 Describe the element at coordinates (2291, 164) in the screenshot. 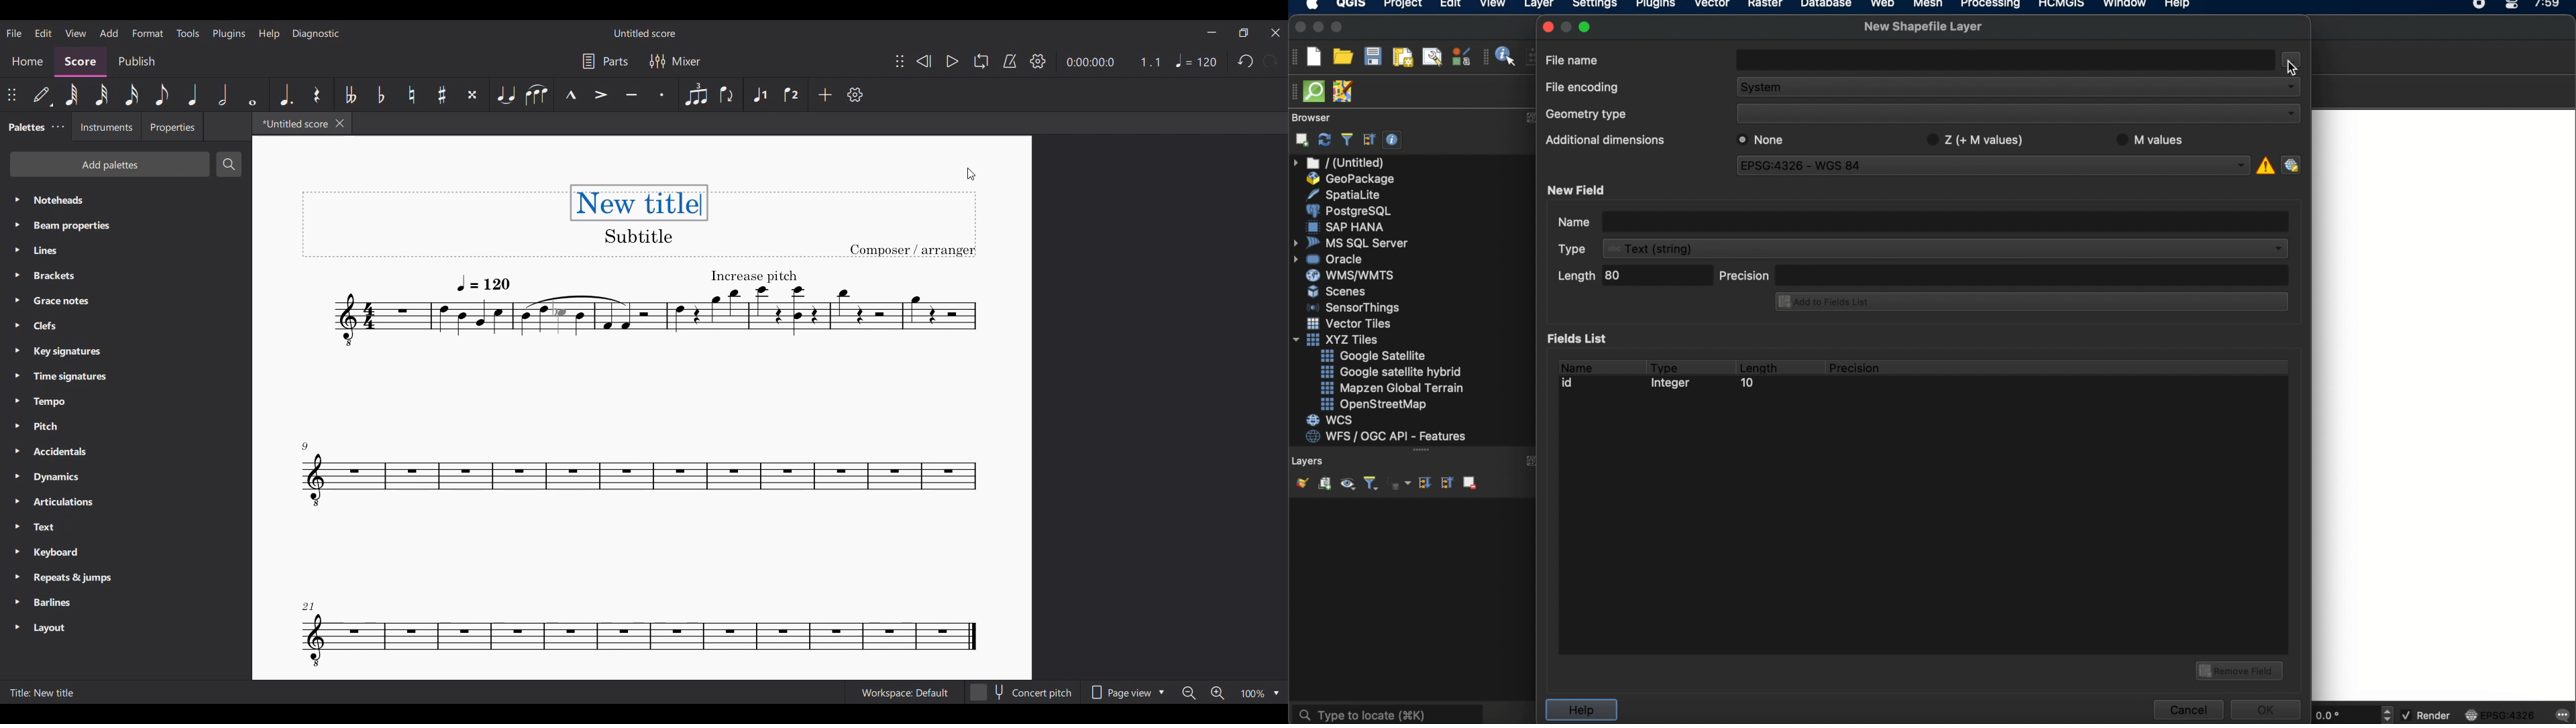

I see `select crs` at that location.